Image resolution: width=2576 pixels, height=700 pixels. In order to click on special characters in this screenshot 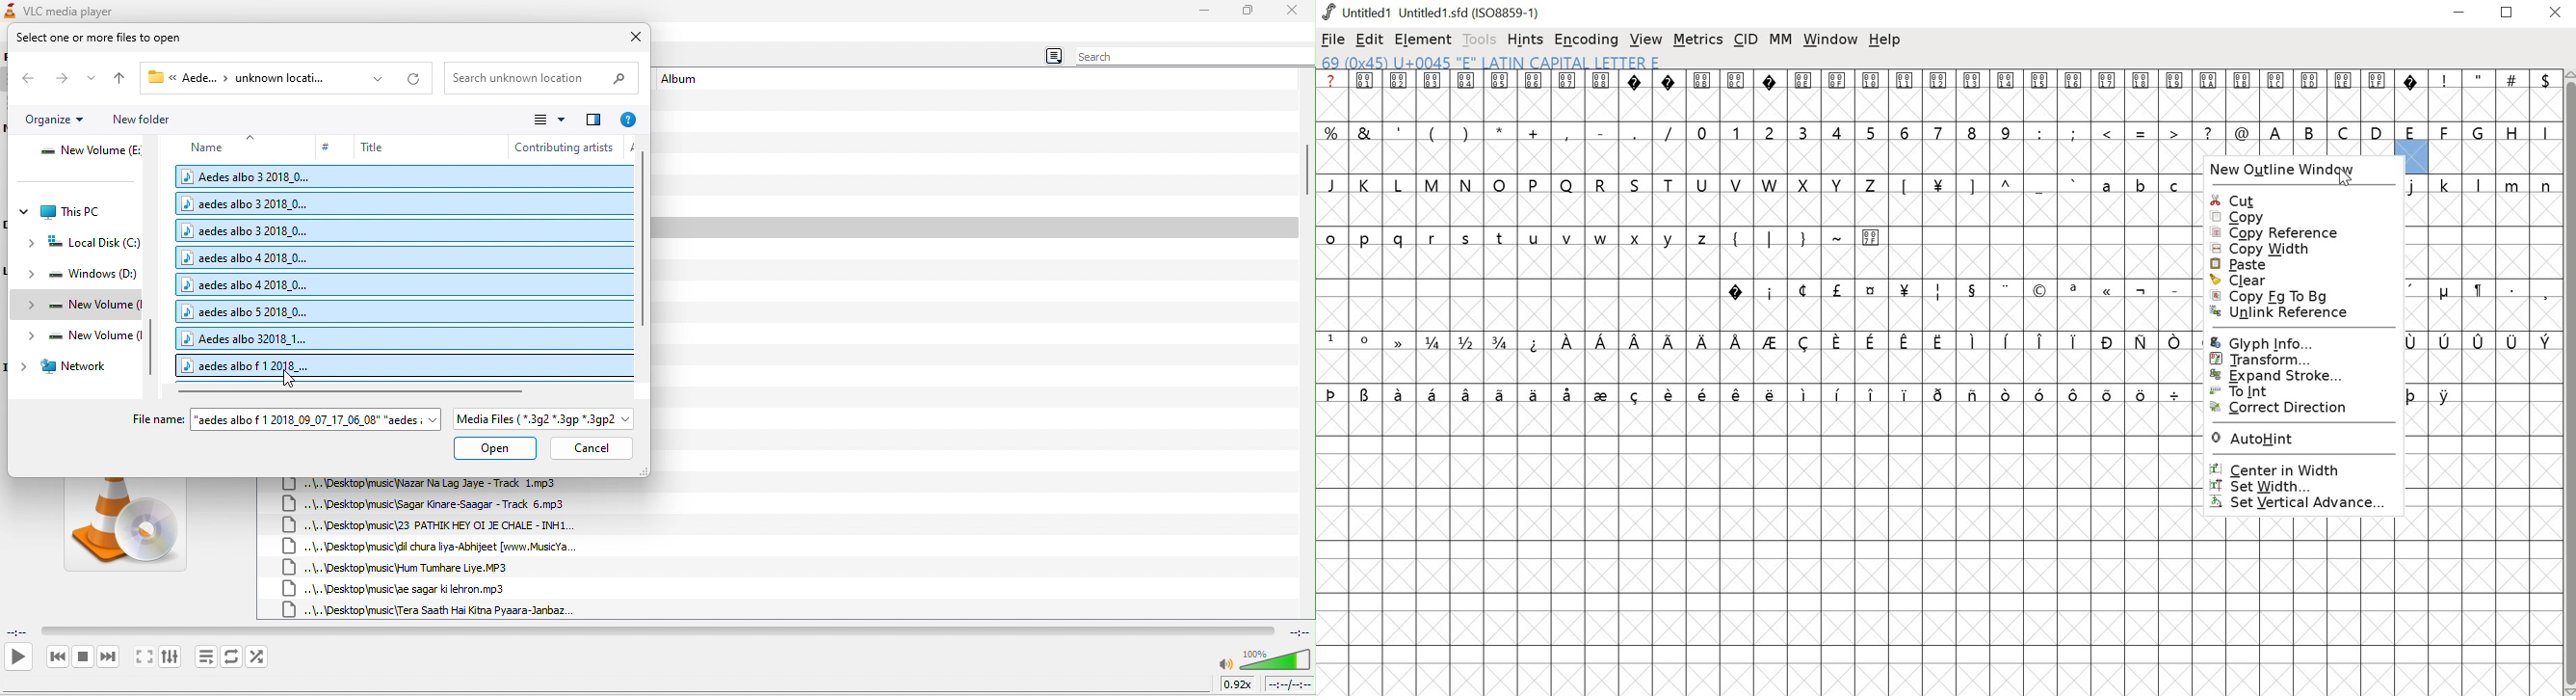, I will do `click(2432, 396)`.